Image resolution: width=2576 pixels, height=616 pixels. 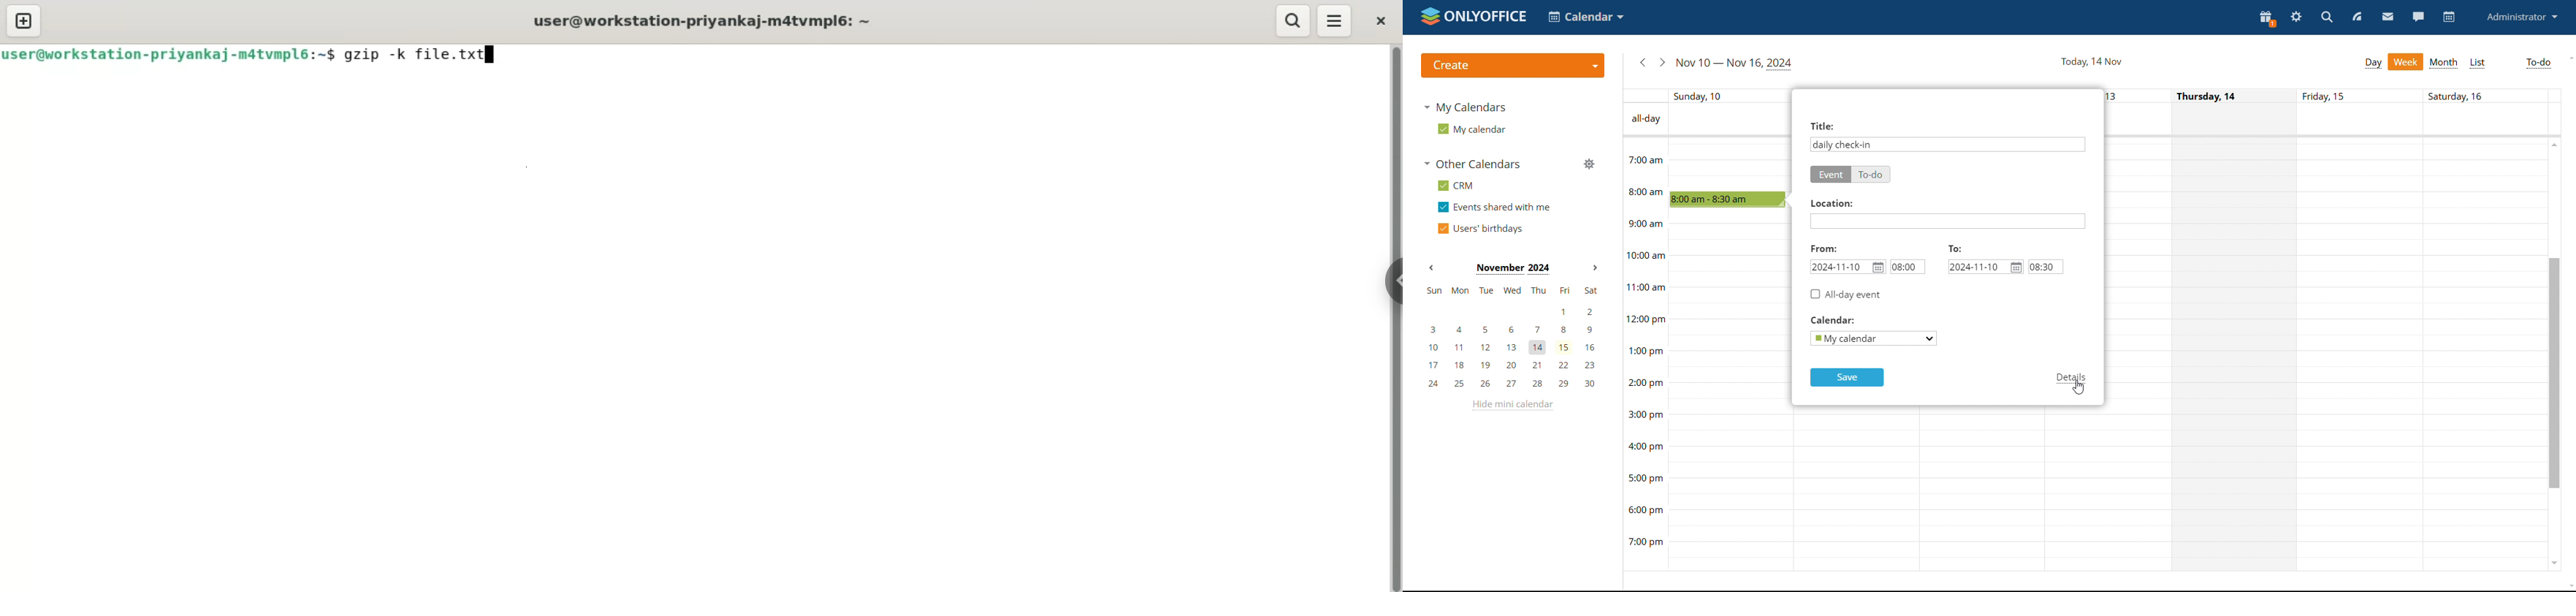 What do you see at coordinates (1829, 203) in the screenshot?
I see `location:` at bounding box center [1829, 203].